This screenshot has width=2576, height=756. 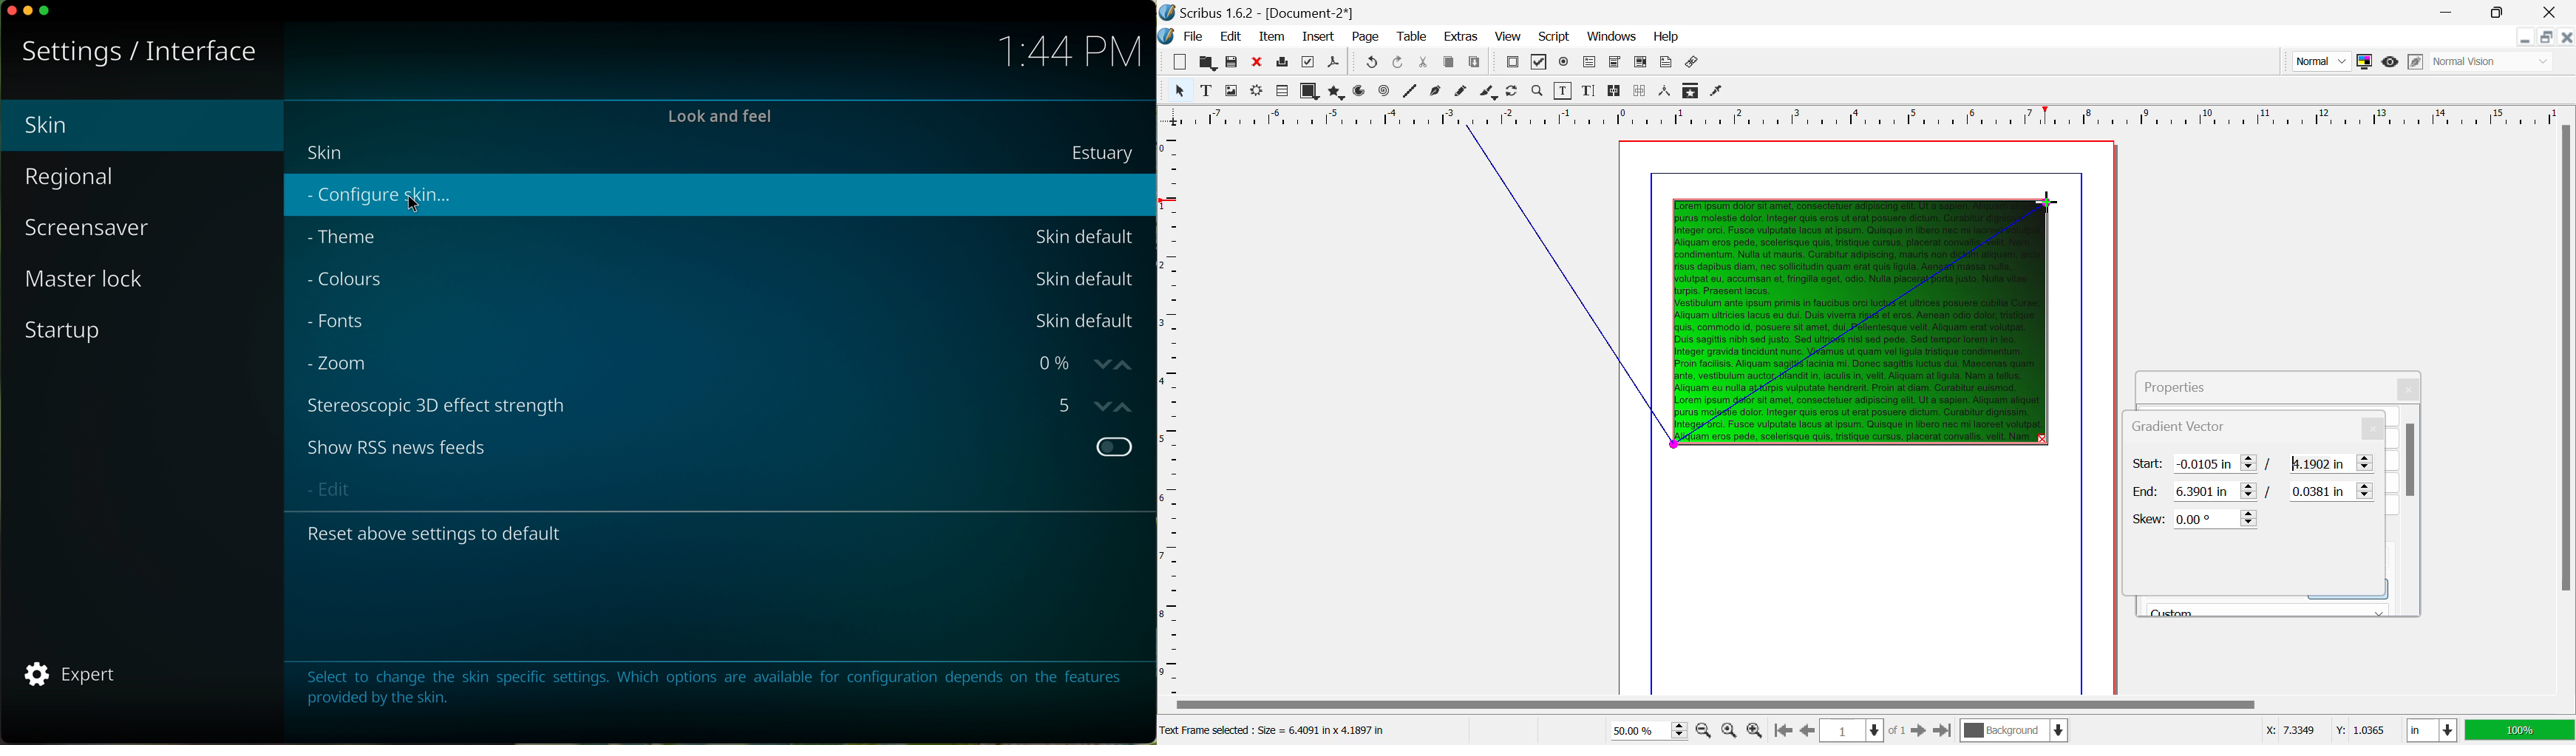 I want to click on Page 1 of 1, so click(x=1861, y=730).